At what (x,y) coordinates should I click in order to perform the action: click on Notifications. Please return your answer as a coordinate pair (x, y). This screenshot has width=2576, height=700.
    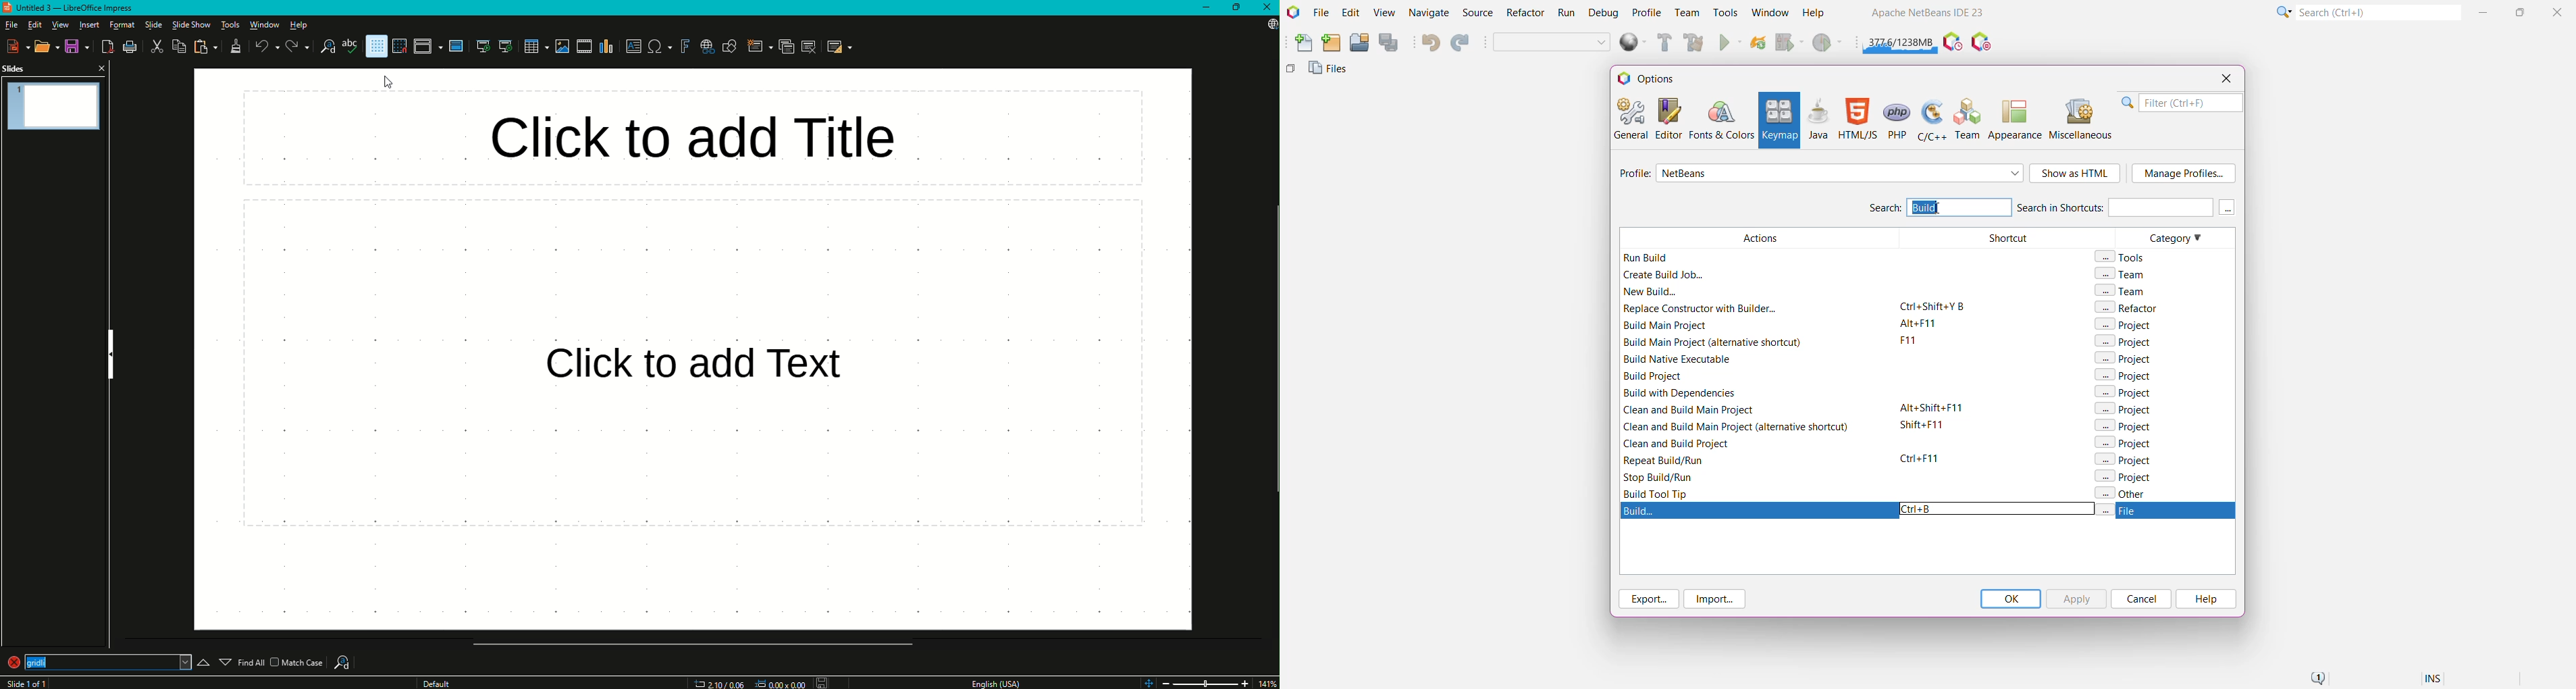
    Looking at the image, I should click on (2317, 679).